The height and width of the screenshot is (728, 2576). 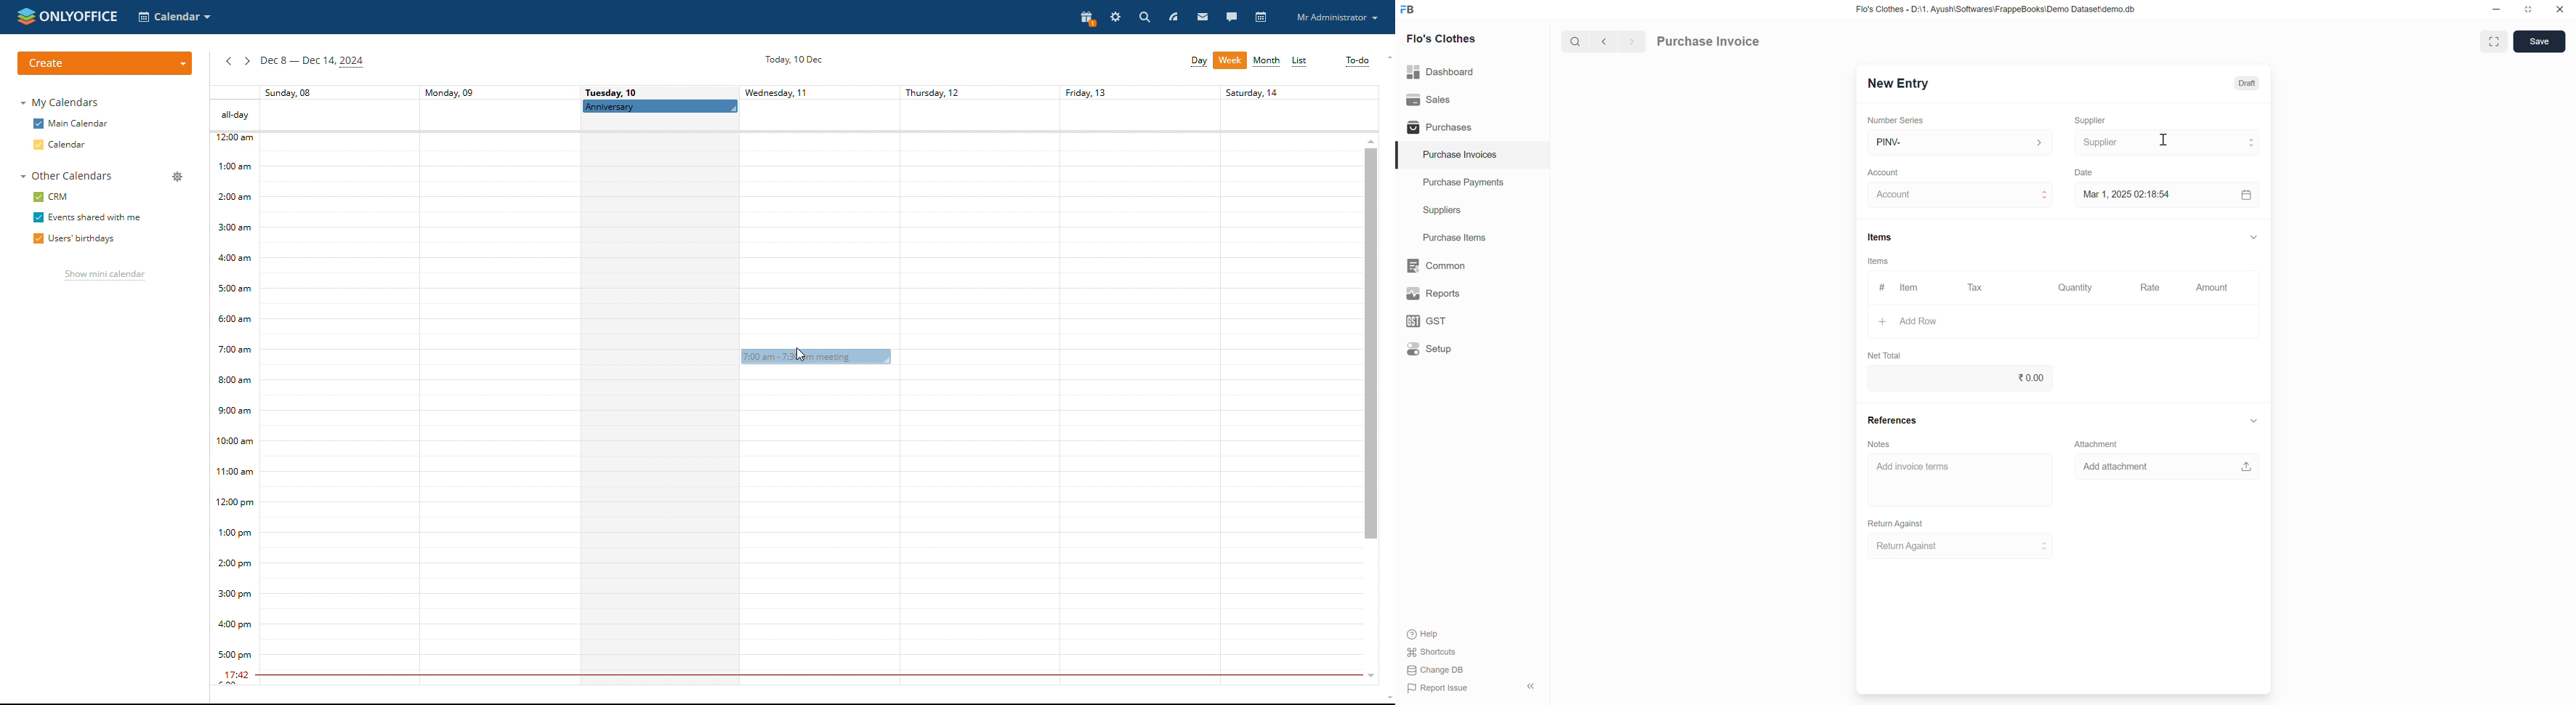 I want to click on # Item, so click(x=1900, y=287).